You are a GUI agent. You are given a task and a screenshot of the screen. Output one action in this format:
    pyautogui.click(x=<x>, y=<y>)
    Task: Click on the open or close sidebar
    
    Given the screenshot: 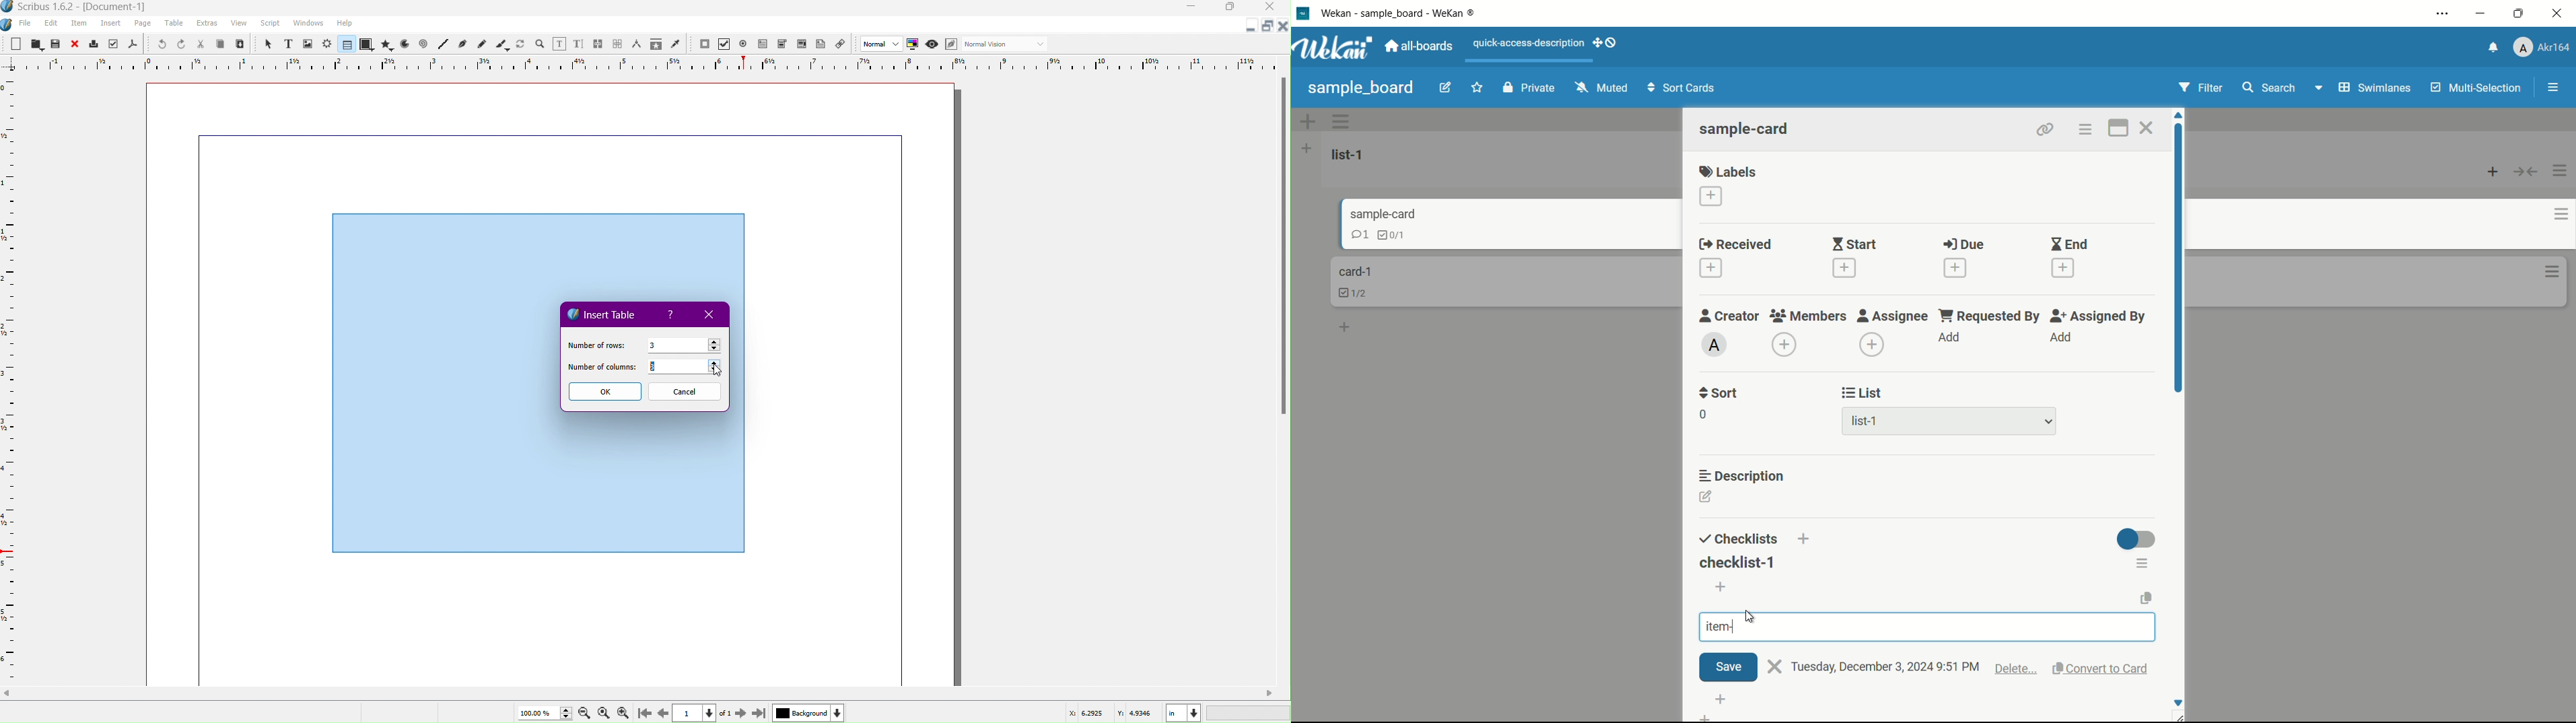 What is the action you would take?
    pyautogui.click(x=2553, y=88)
    